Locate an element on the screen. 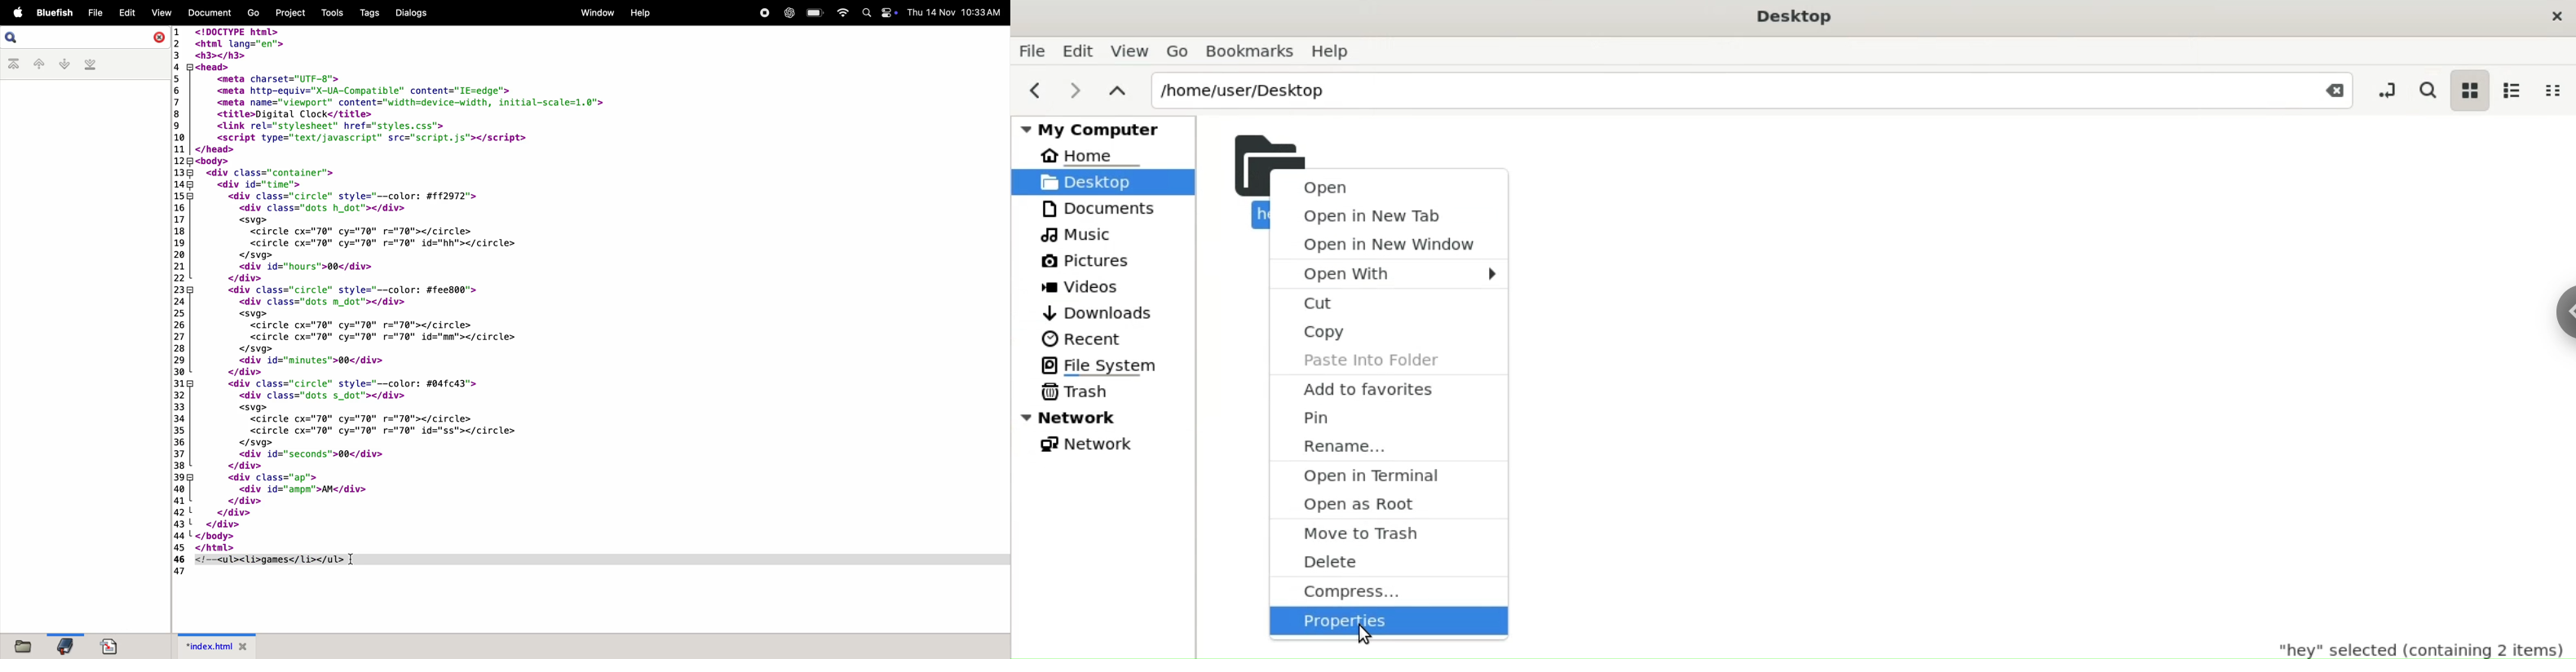 The image size is (2576, 672). File is located at coordinates (1032, 50).